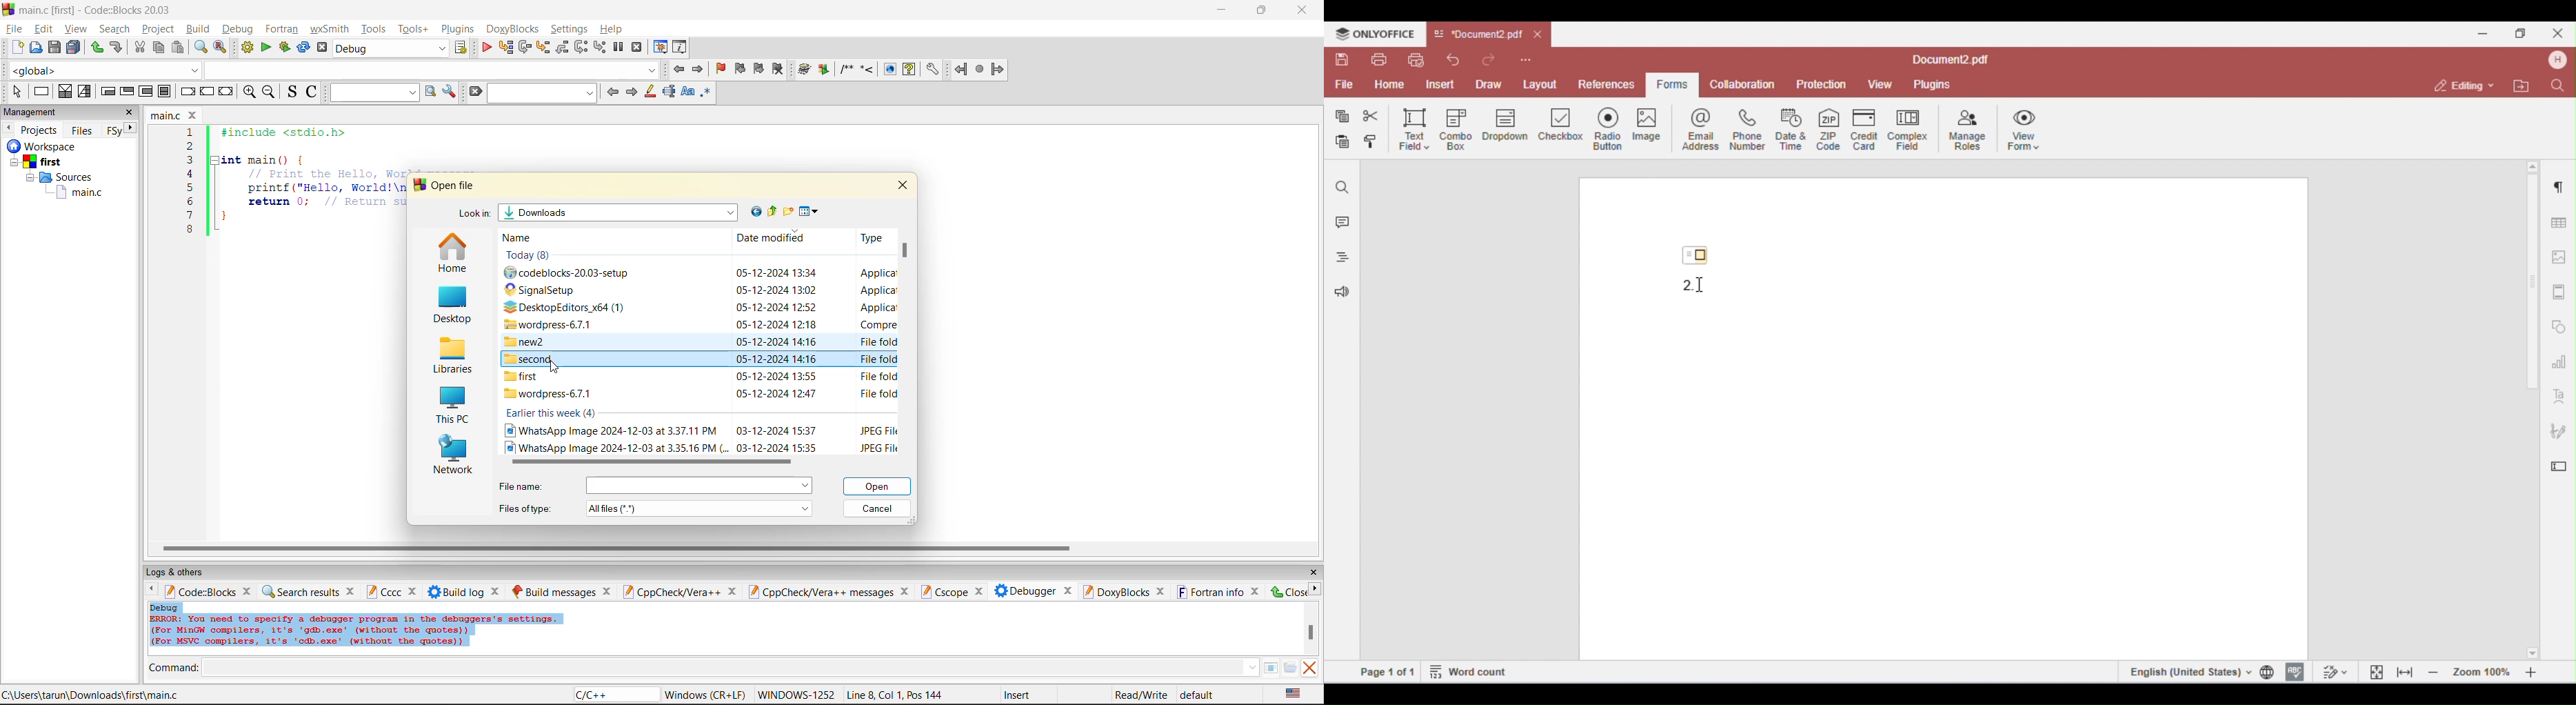 The height and width of the screenshot is (728, 2576). I want to click on Windows 1252, so click(797, 695).